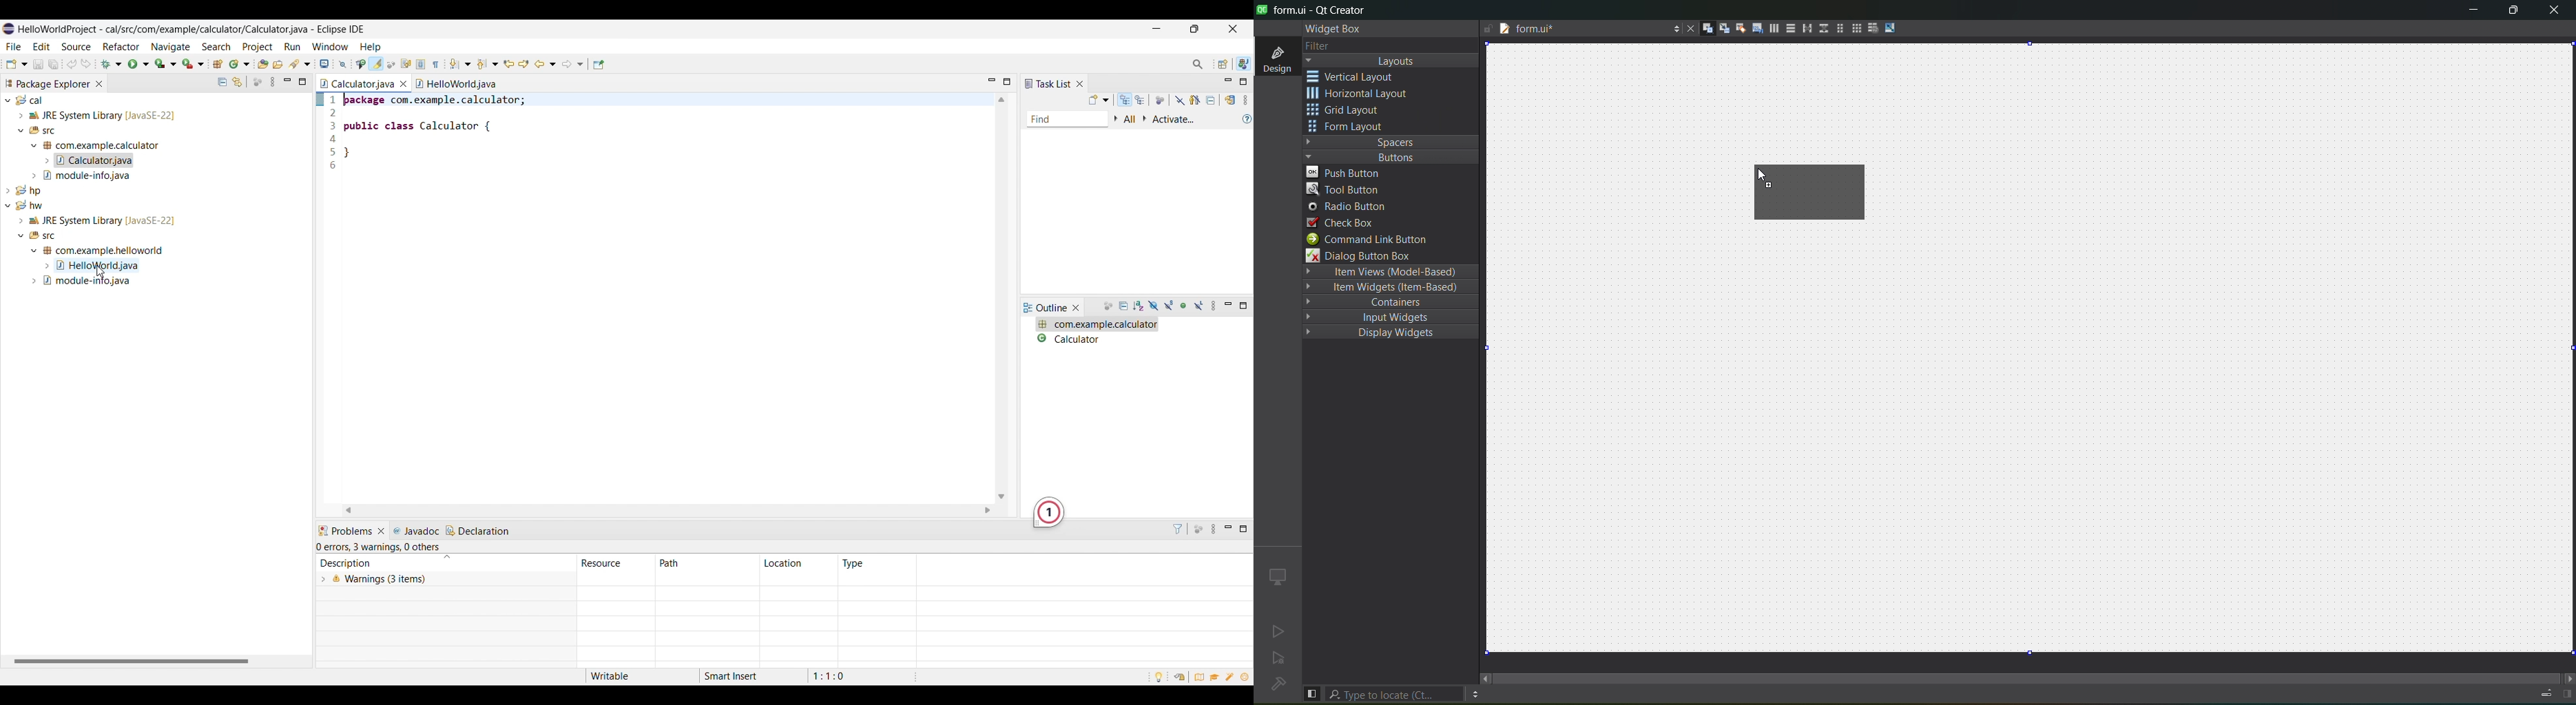  I want to click on break layout, so click(1873, 27).